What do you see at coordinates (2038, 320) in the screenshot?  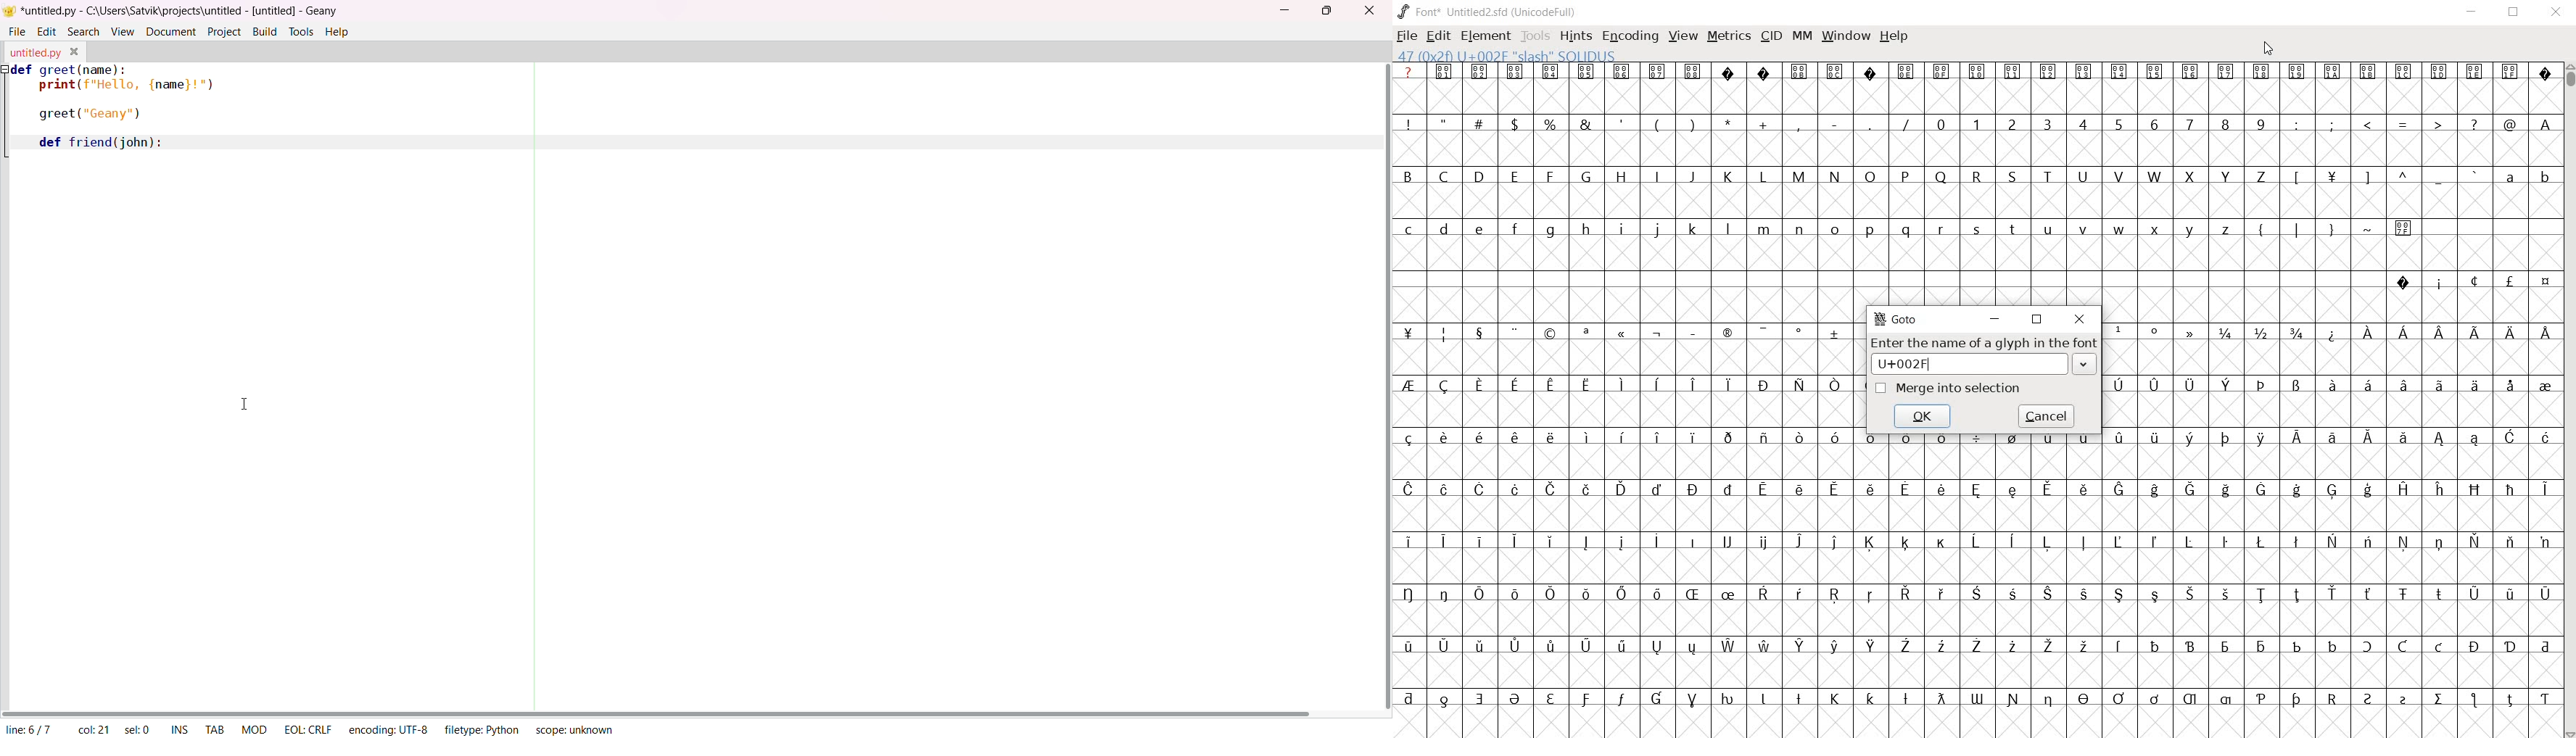 I see `restore` at bounding box center [2038, 320].